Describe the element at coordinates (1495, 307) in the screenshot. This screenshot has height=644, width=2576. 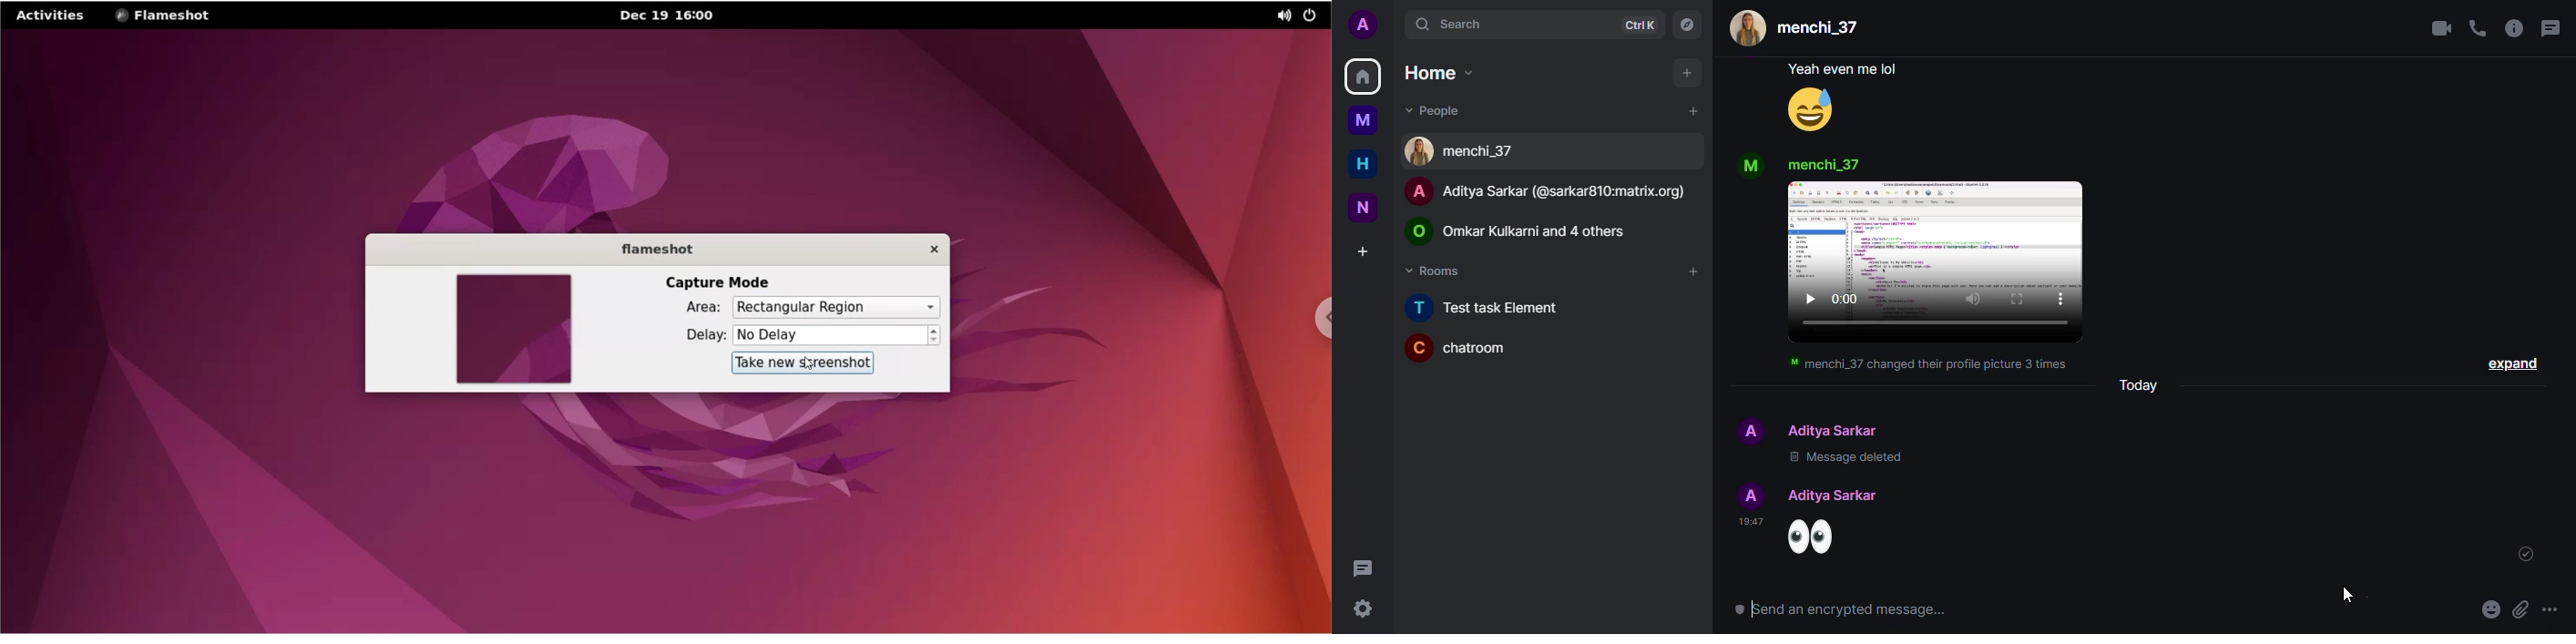
I see `Test task element` at that location.